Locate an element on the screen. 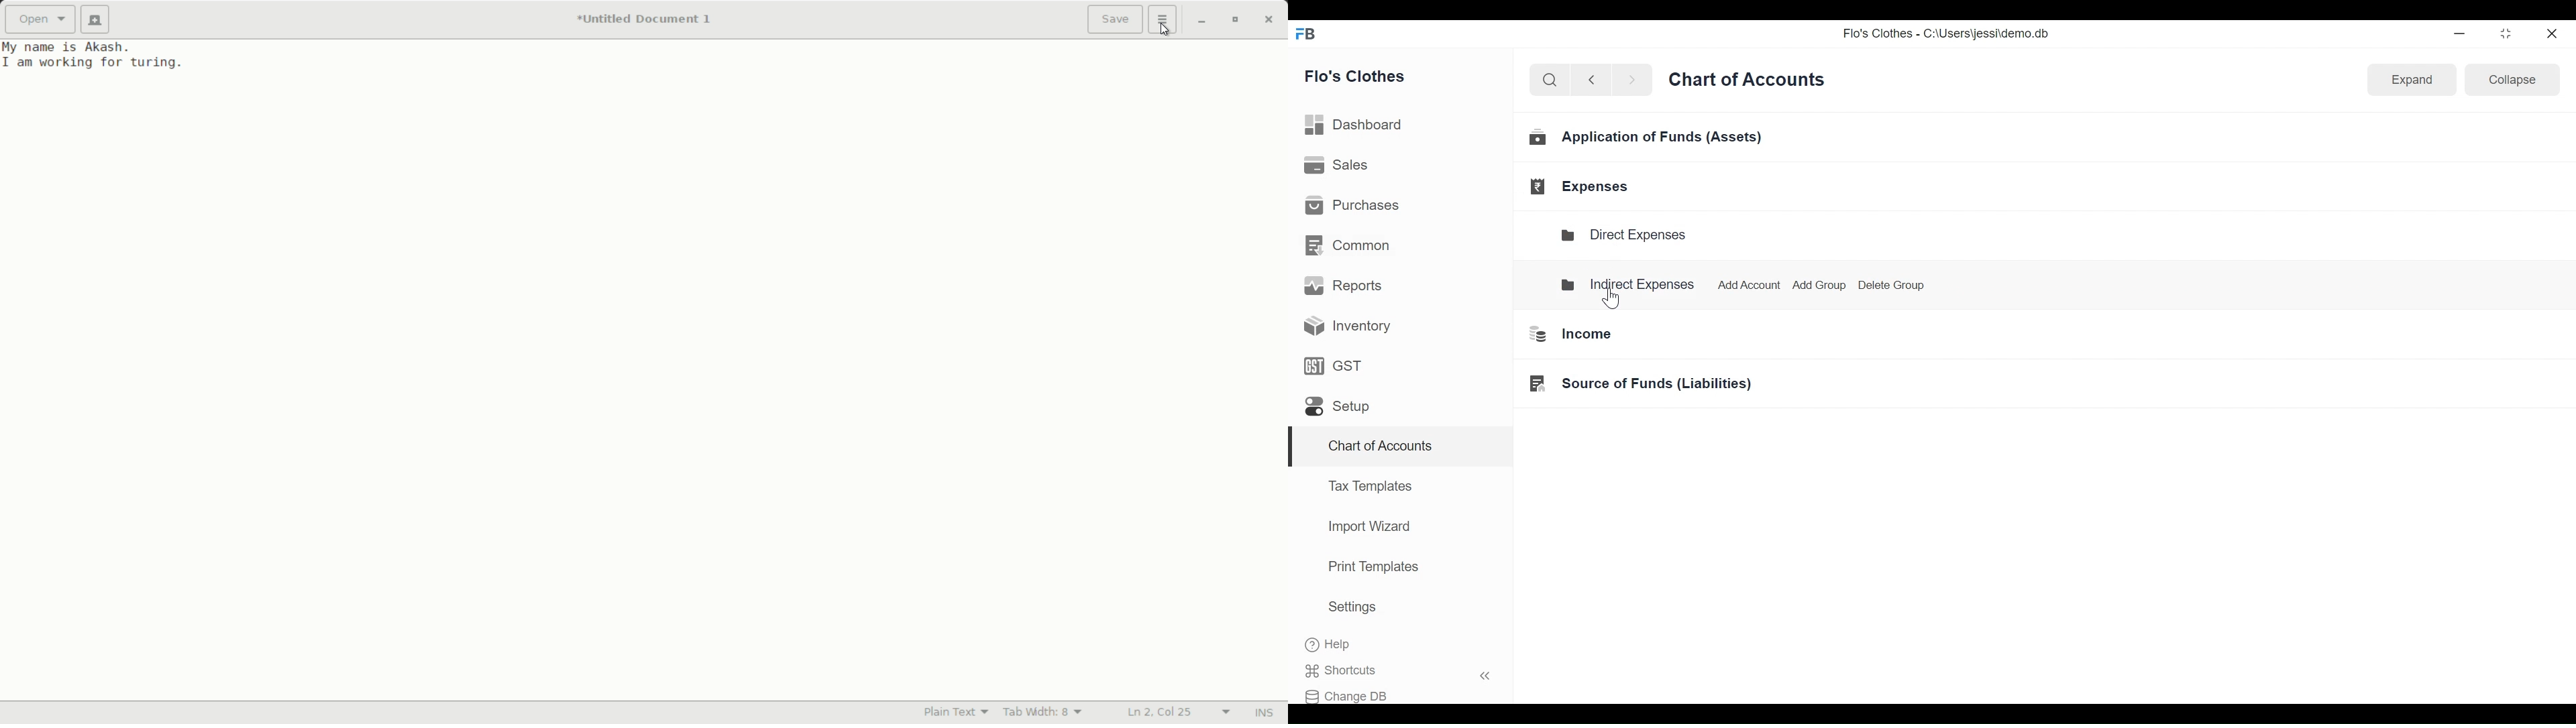 The height and width of the screenshot is (728, 2576). Purchases is located at coordinates (1356, 207).